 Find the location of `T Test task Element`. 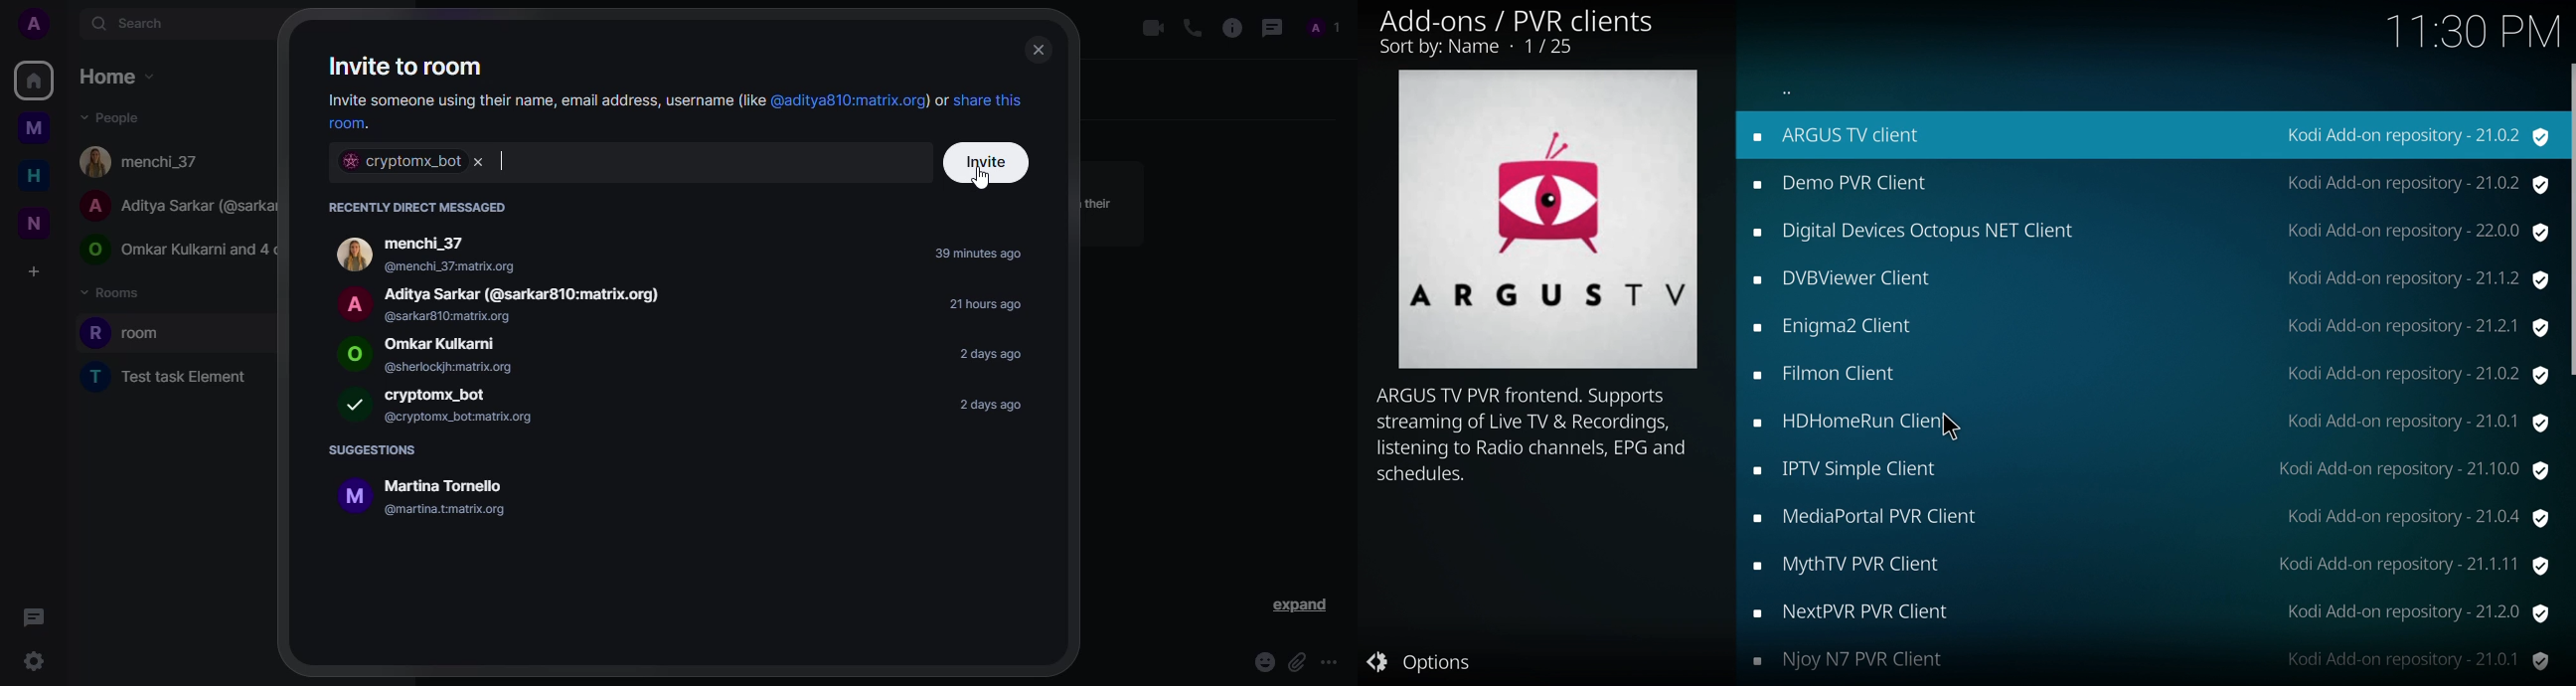

T Test task Element is located at coordinates (165, 379).